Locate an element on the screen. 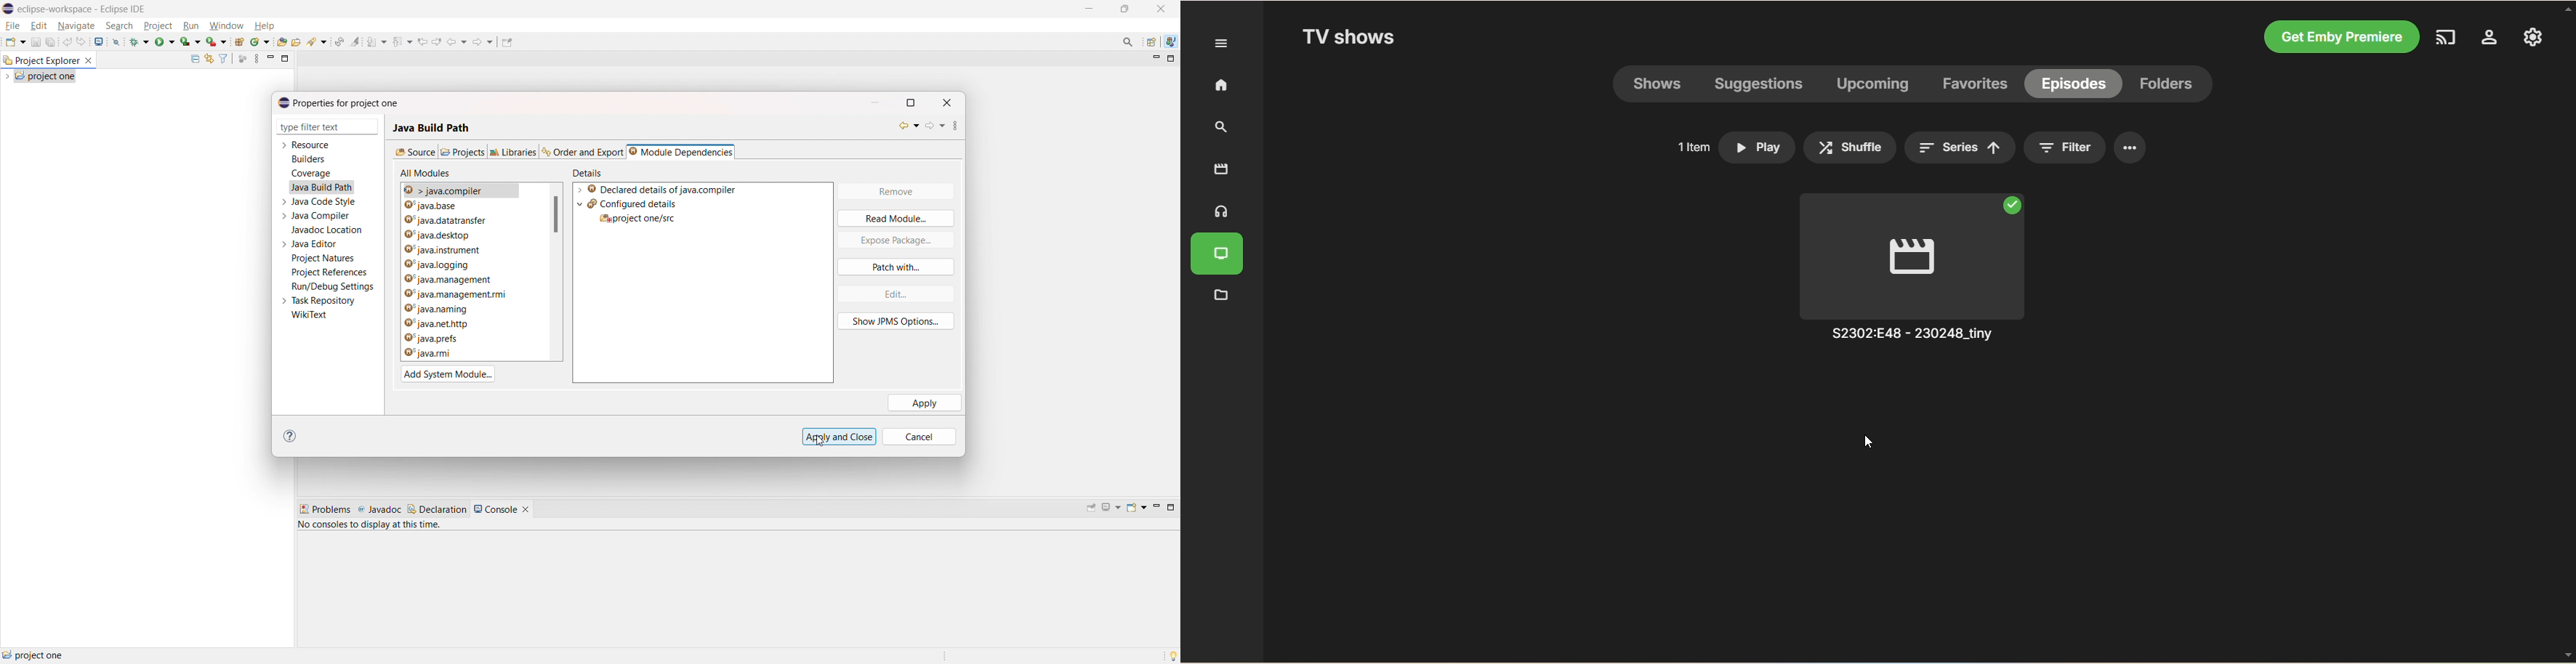 This screenshot has width=2576, height=672. select and deselect filters is located at coordinates (223, 59).